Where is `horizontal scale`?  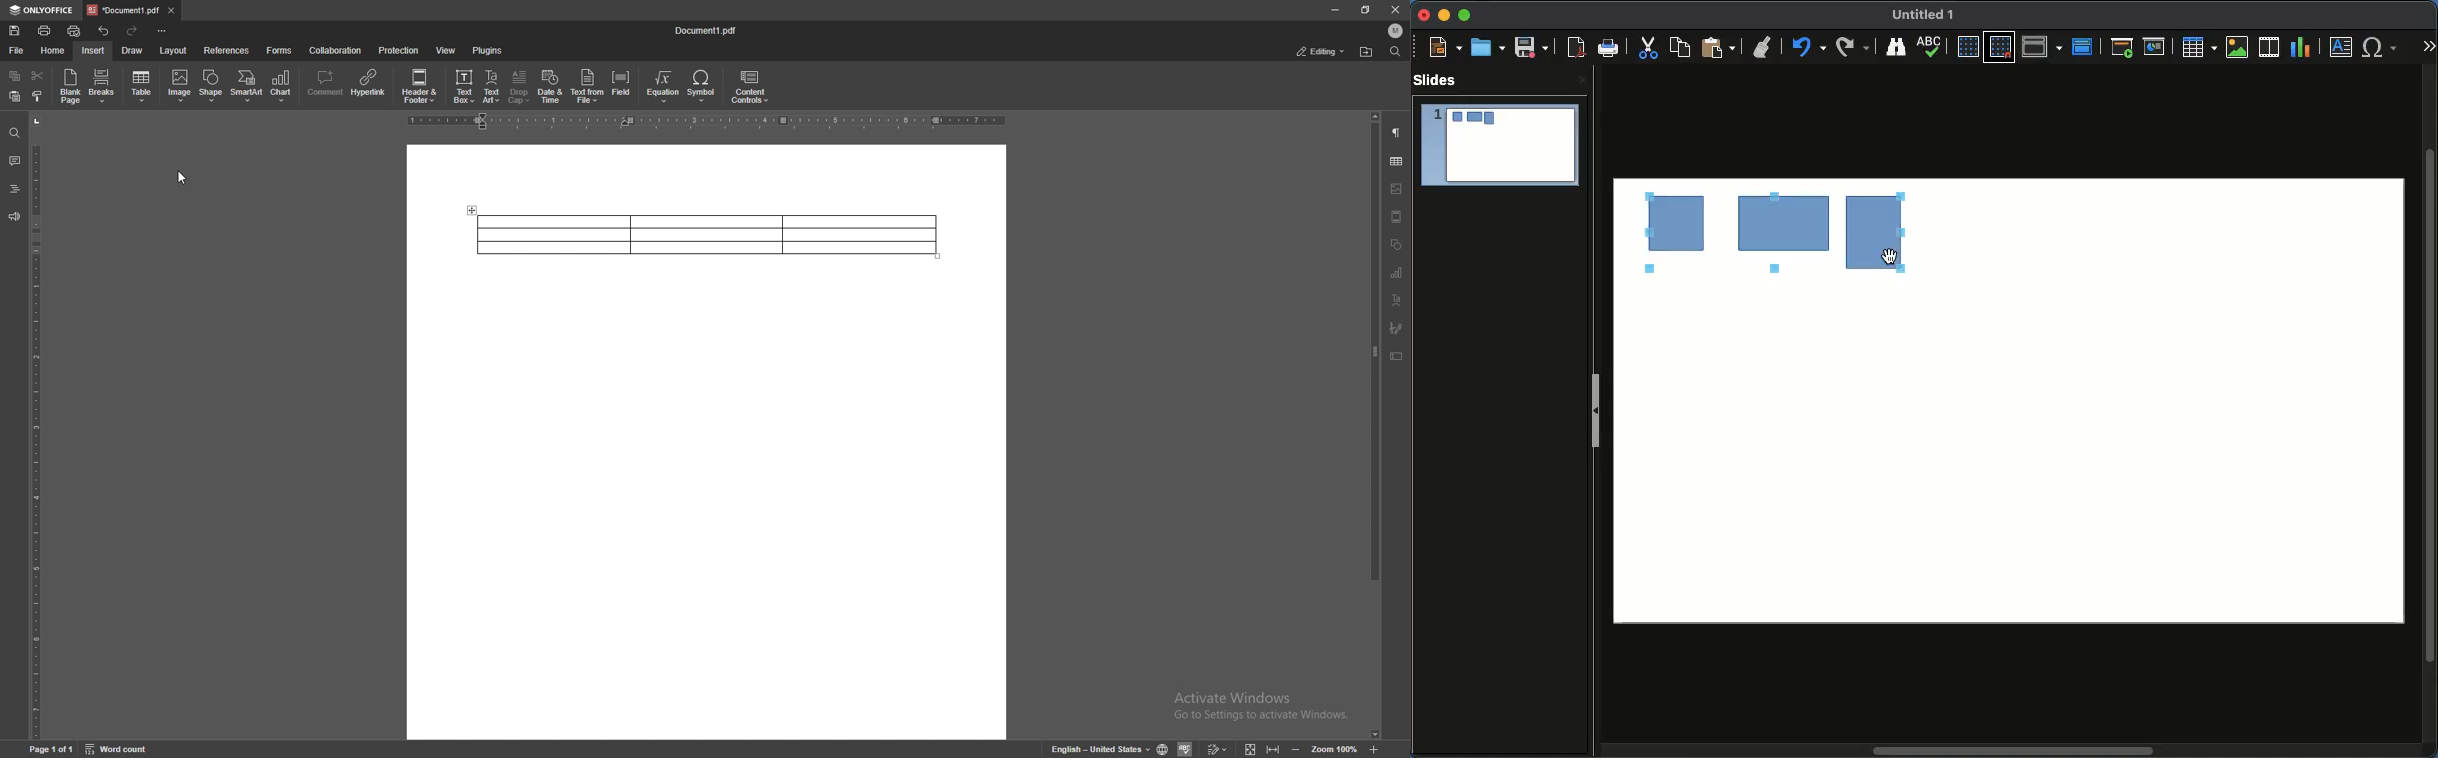 horizontal scale is located at coordinates (704, 122).